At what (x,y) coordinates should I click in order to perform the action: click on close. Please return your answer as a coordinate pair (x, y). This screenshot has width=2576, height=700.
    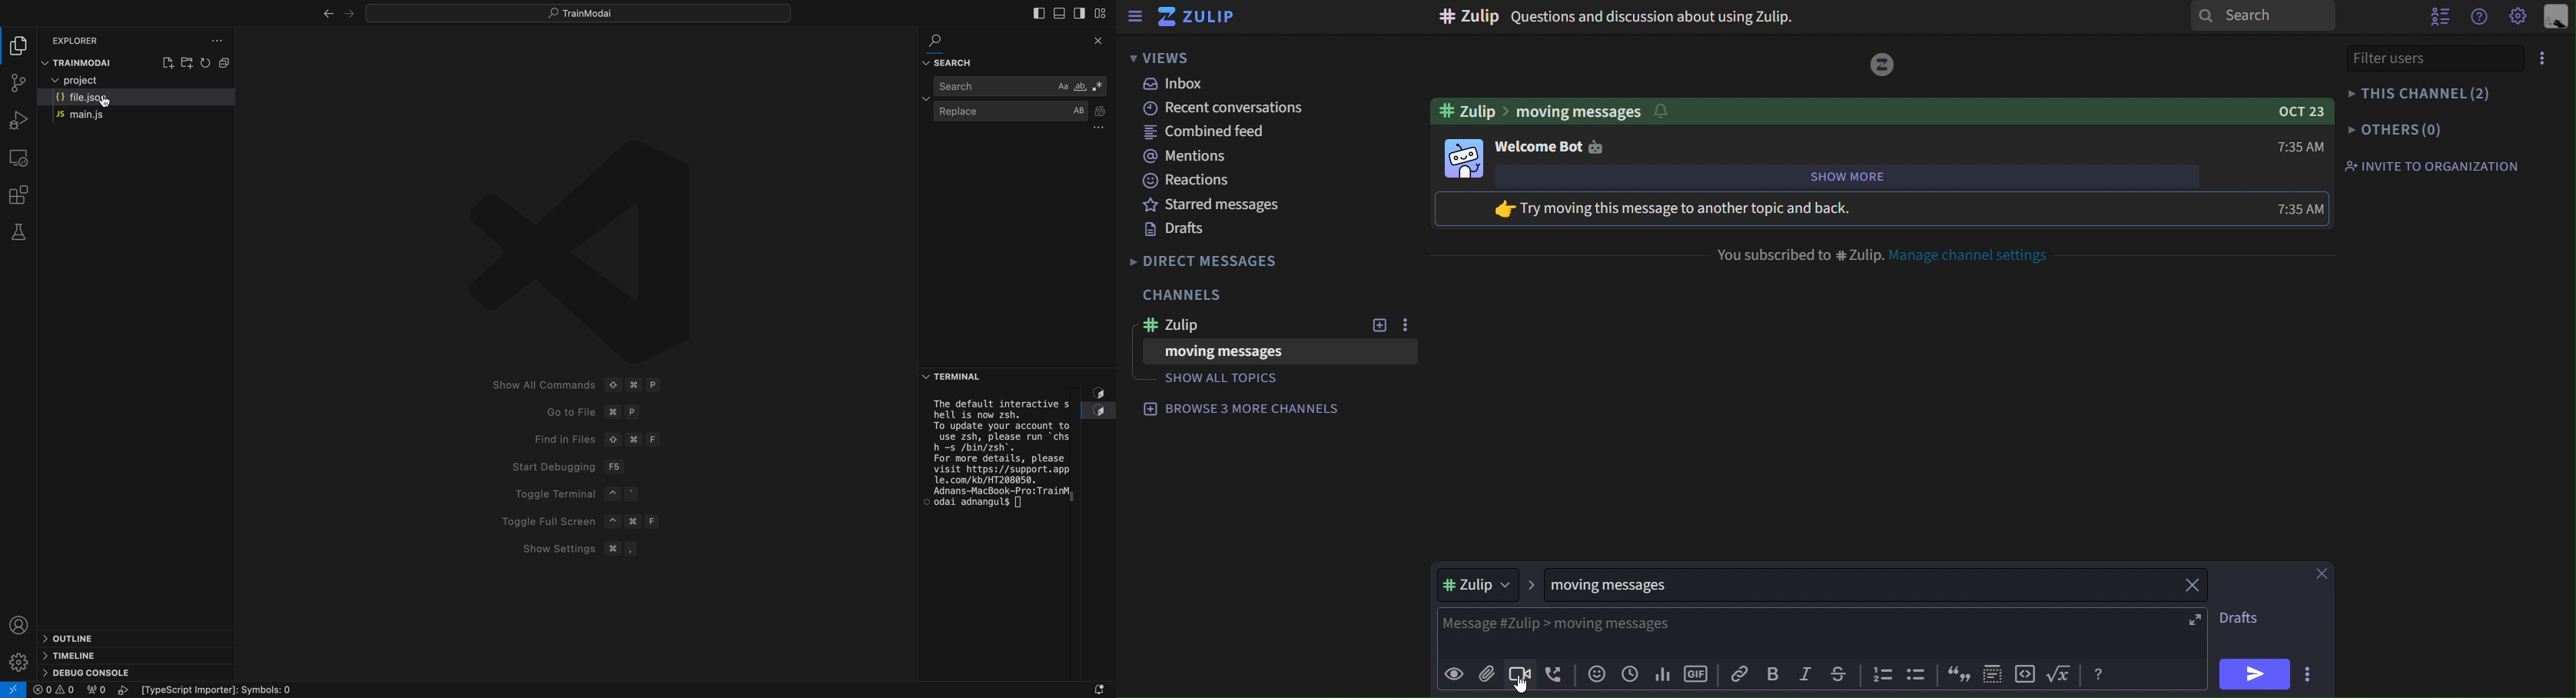
    Looking at the image, I should click on (1090, 42).